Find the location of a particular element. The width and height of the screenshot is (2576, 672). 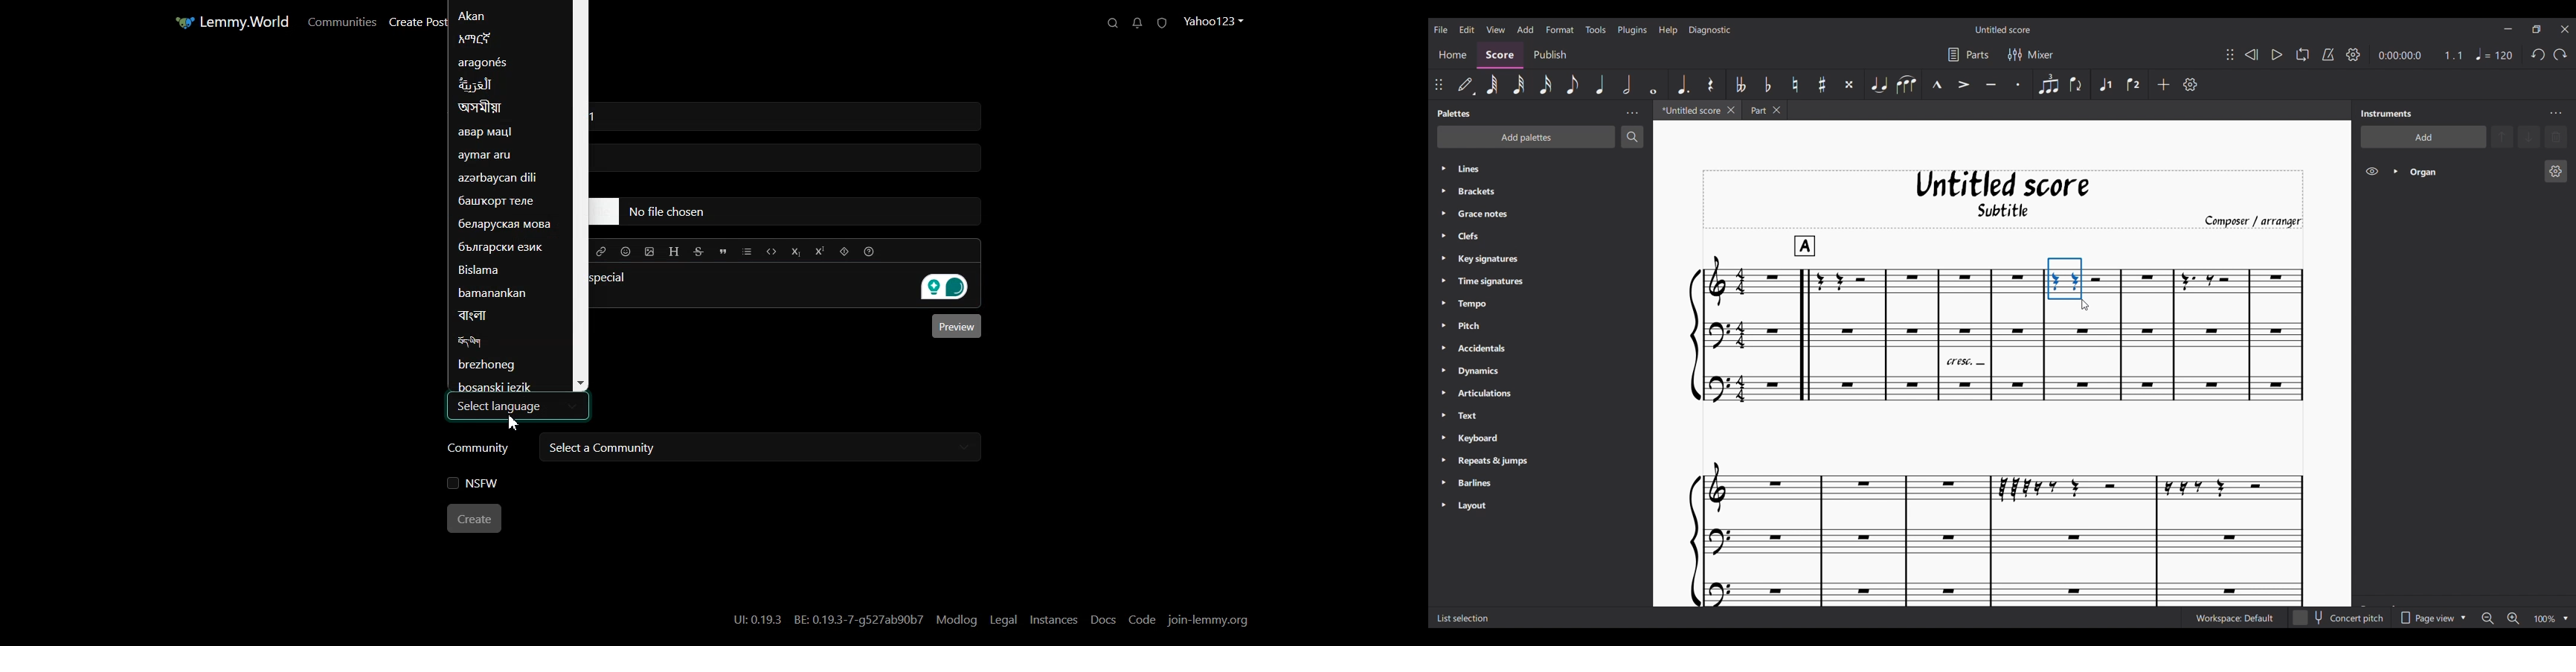

Flip direction is located at coordinates (2076, 85).